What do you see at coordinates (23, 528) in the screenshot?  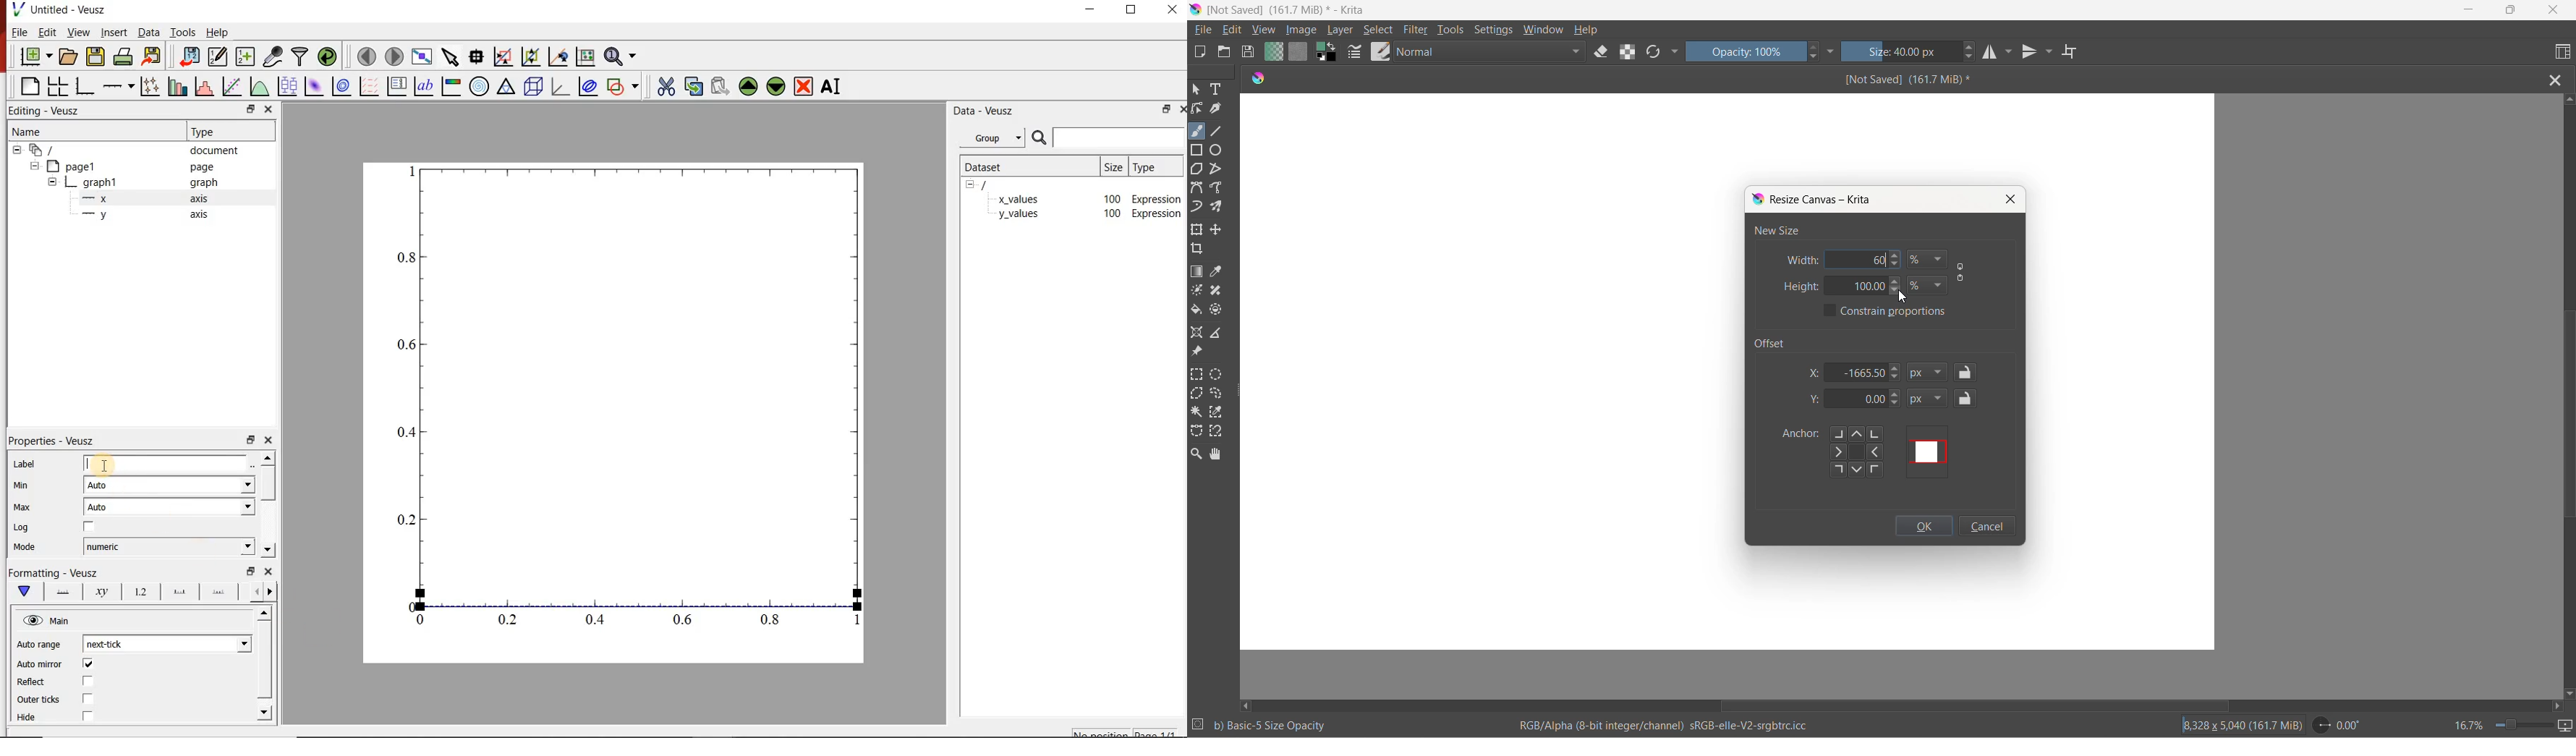 I see `| Log` at bounding box center [23, 528].